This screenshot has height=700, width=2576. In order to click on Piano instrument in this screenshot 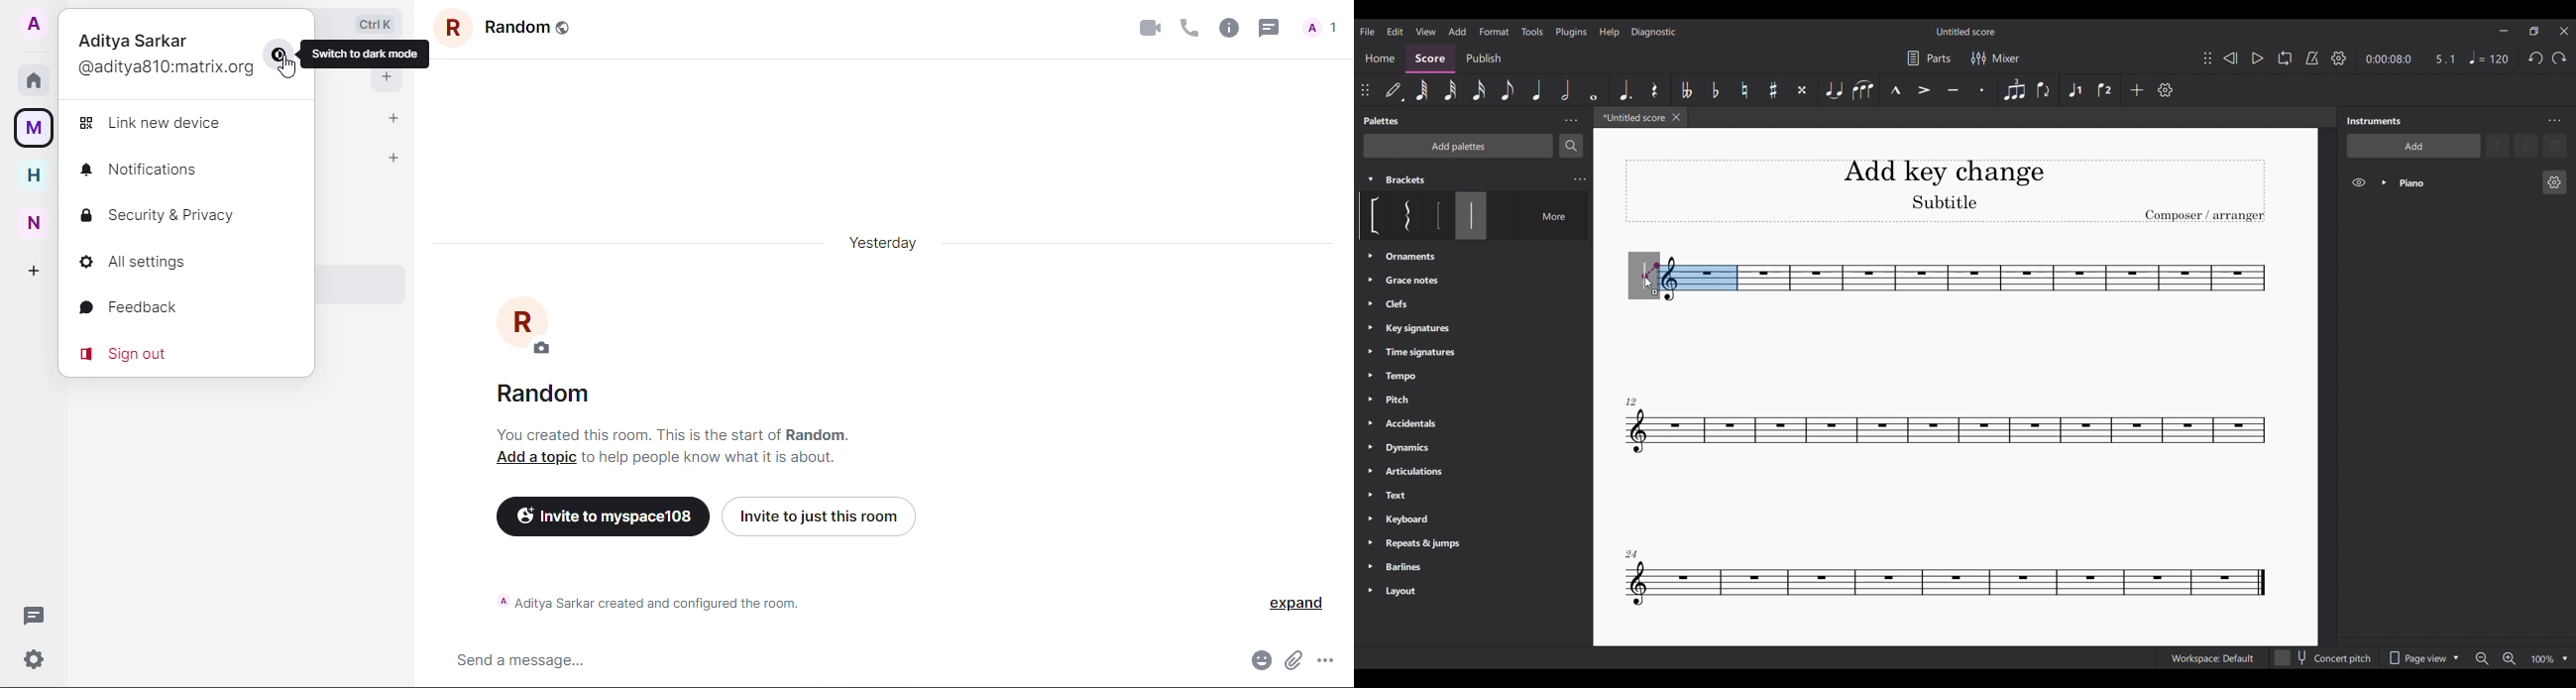, I will do `click(2467, 183)`.